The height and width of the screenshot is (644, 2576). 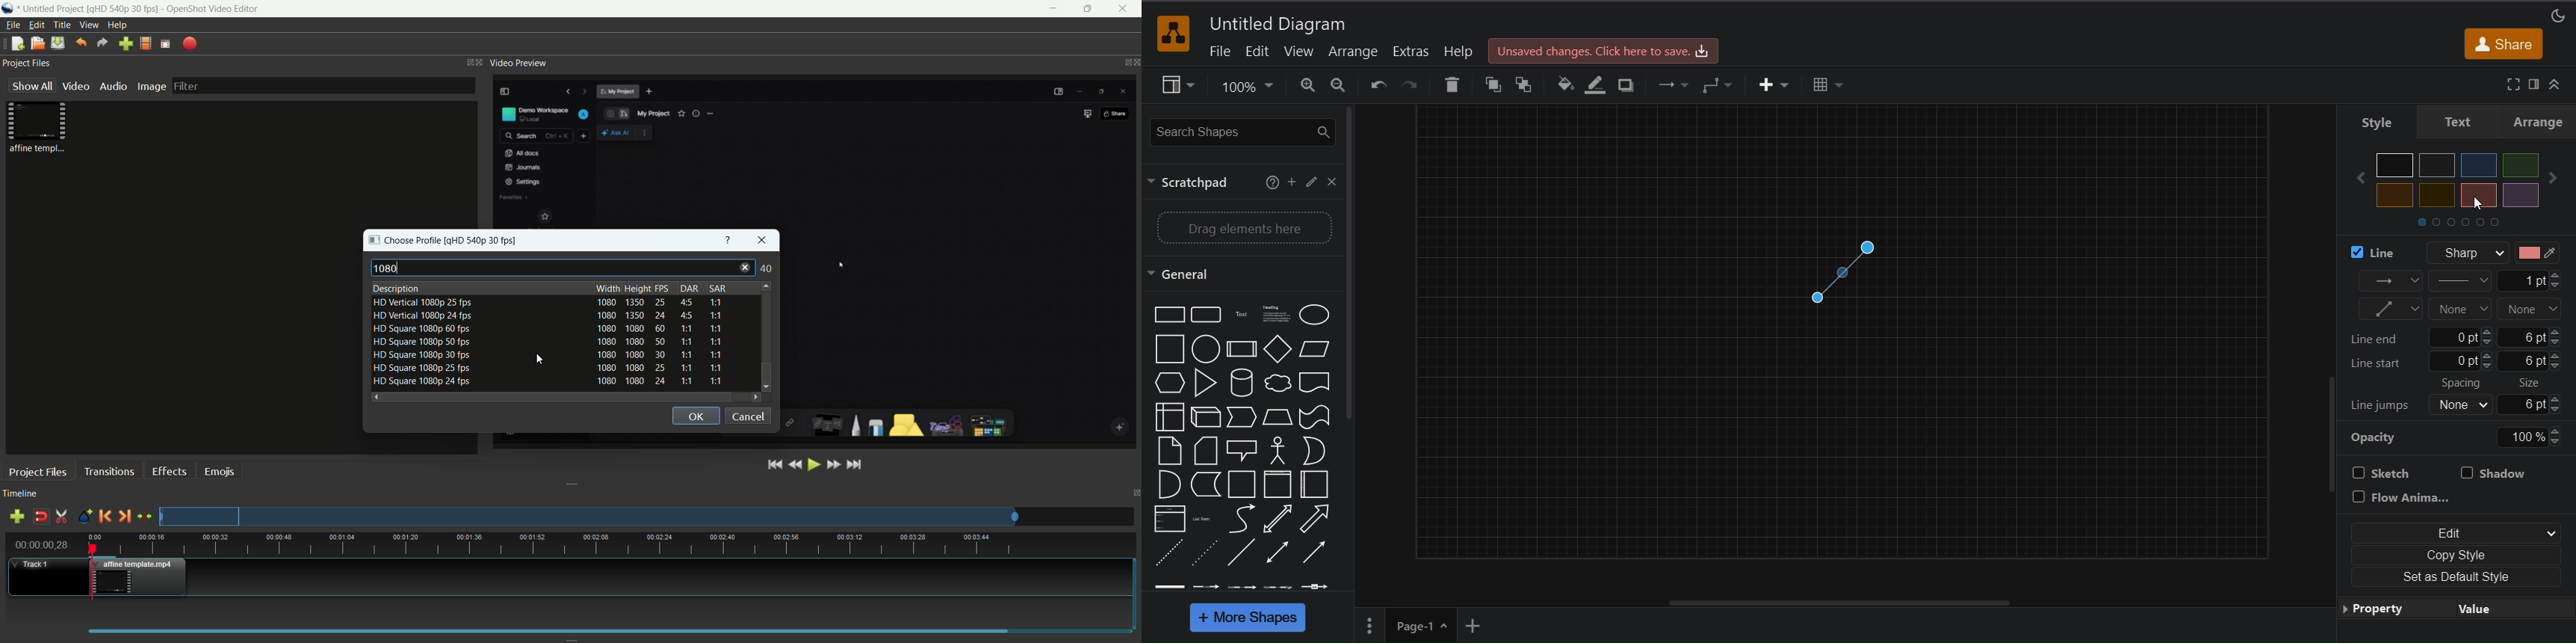 What do you see at coordinates (19, 516) in the screenshot?
I see `add track` at bounding box center [19, 516].